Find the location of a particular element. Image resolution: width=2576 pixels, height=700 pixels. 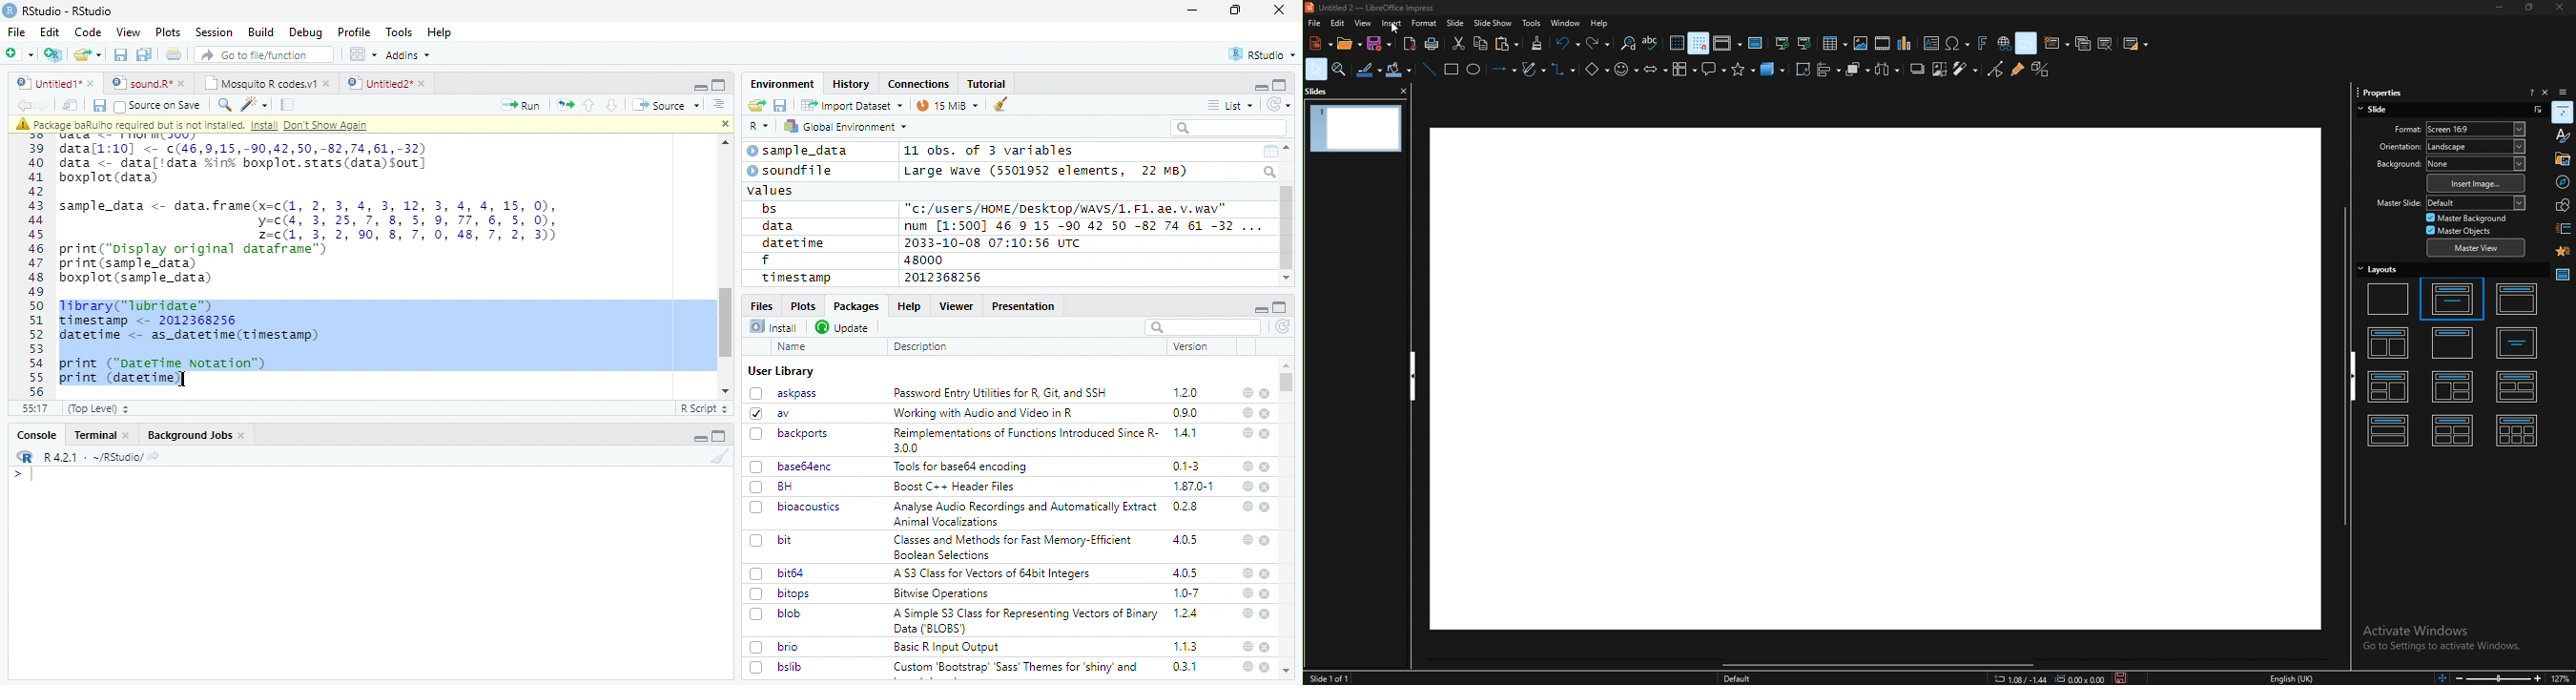

close is located at coordinates (1265, 667).